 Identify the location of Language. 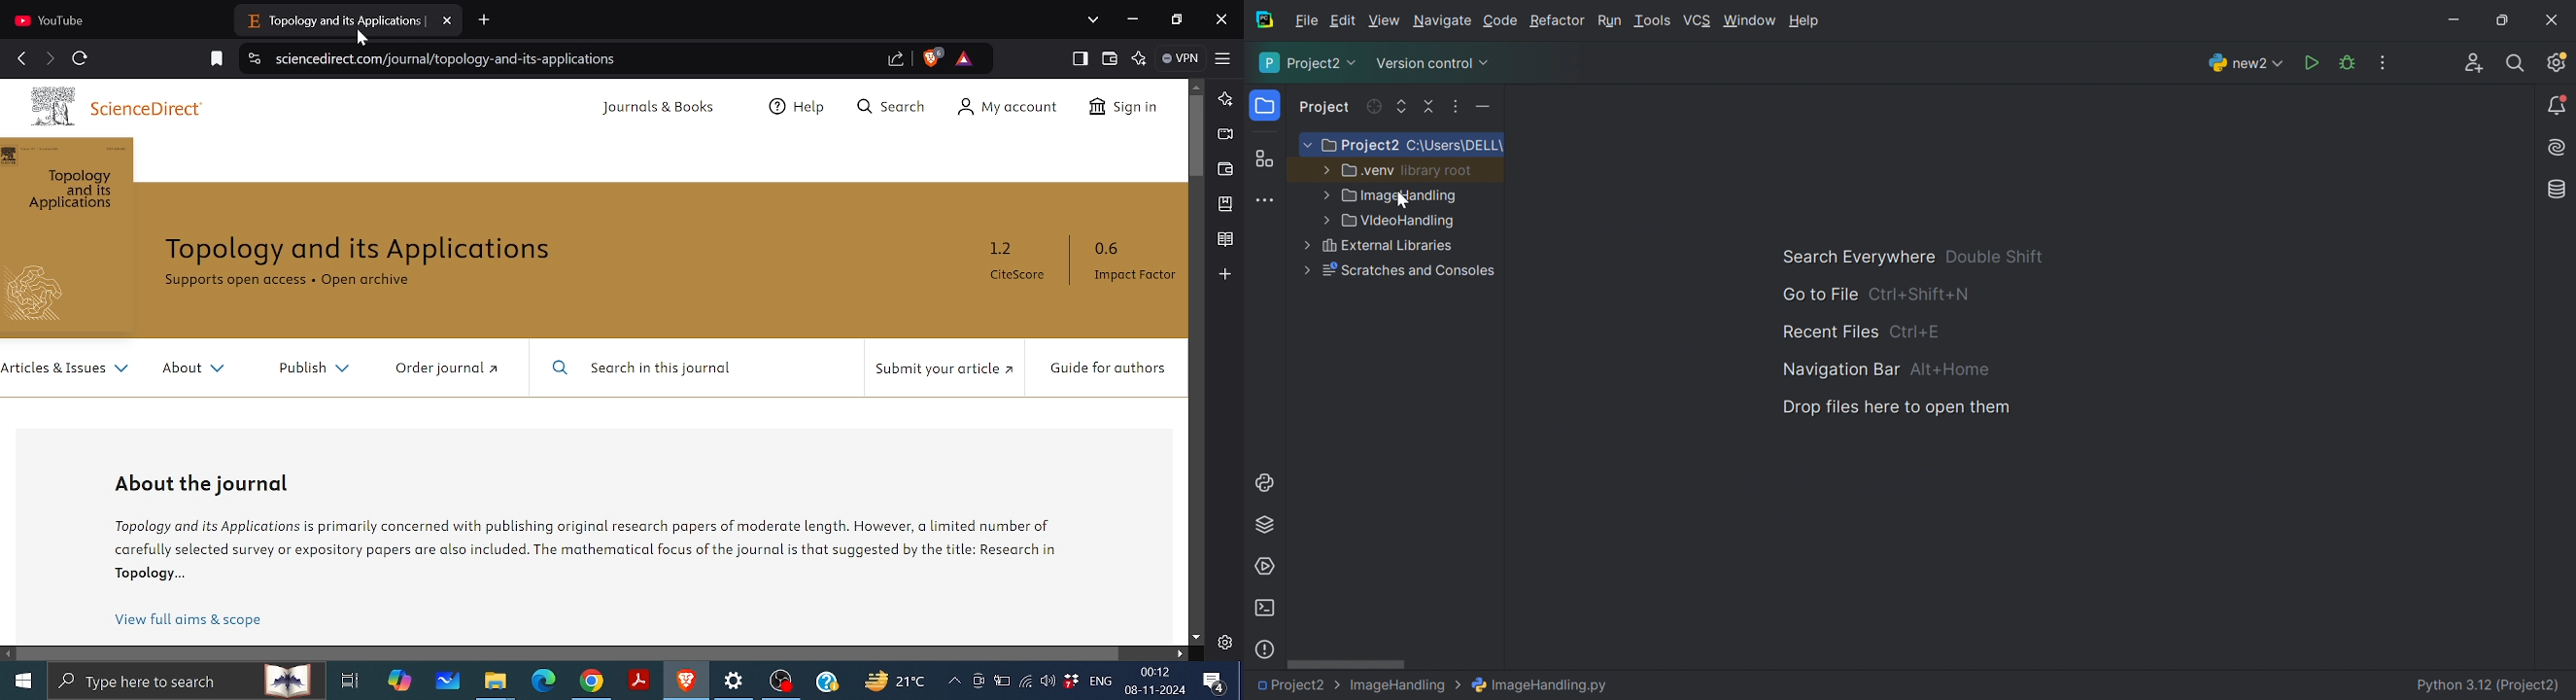
(1101, 680).